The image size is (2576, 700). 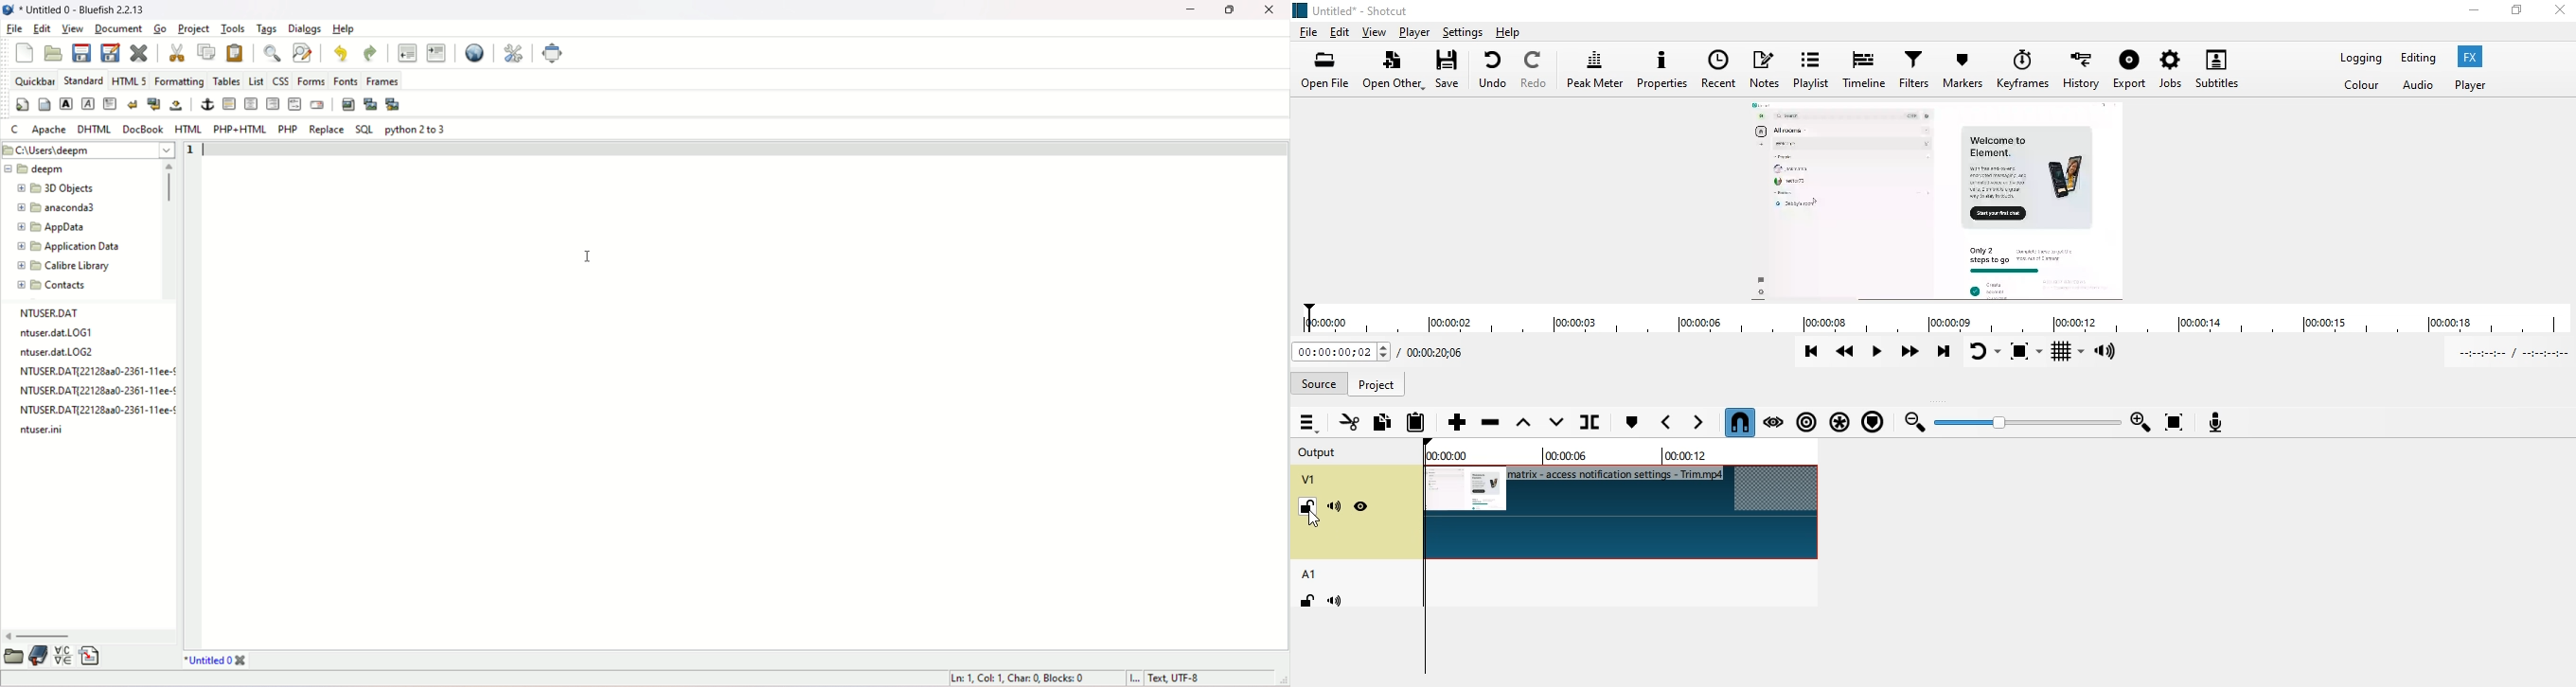 What do you see at coordinates (272, 104) in the screenshot?
I see `right justify` at bounding box center [272, 104].